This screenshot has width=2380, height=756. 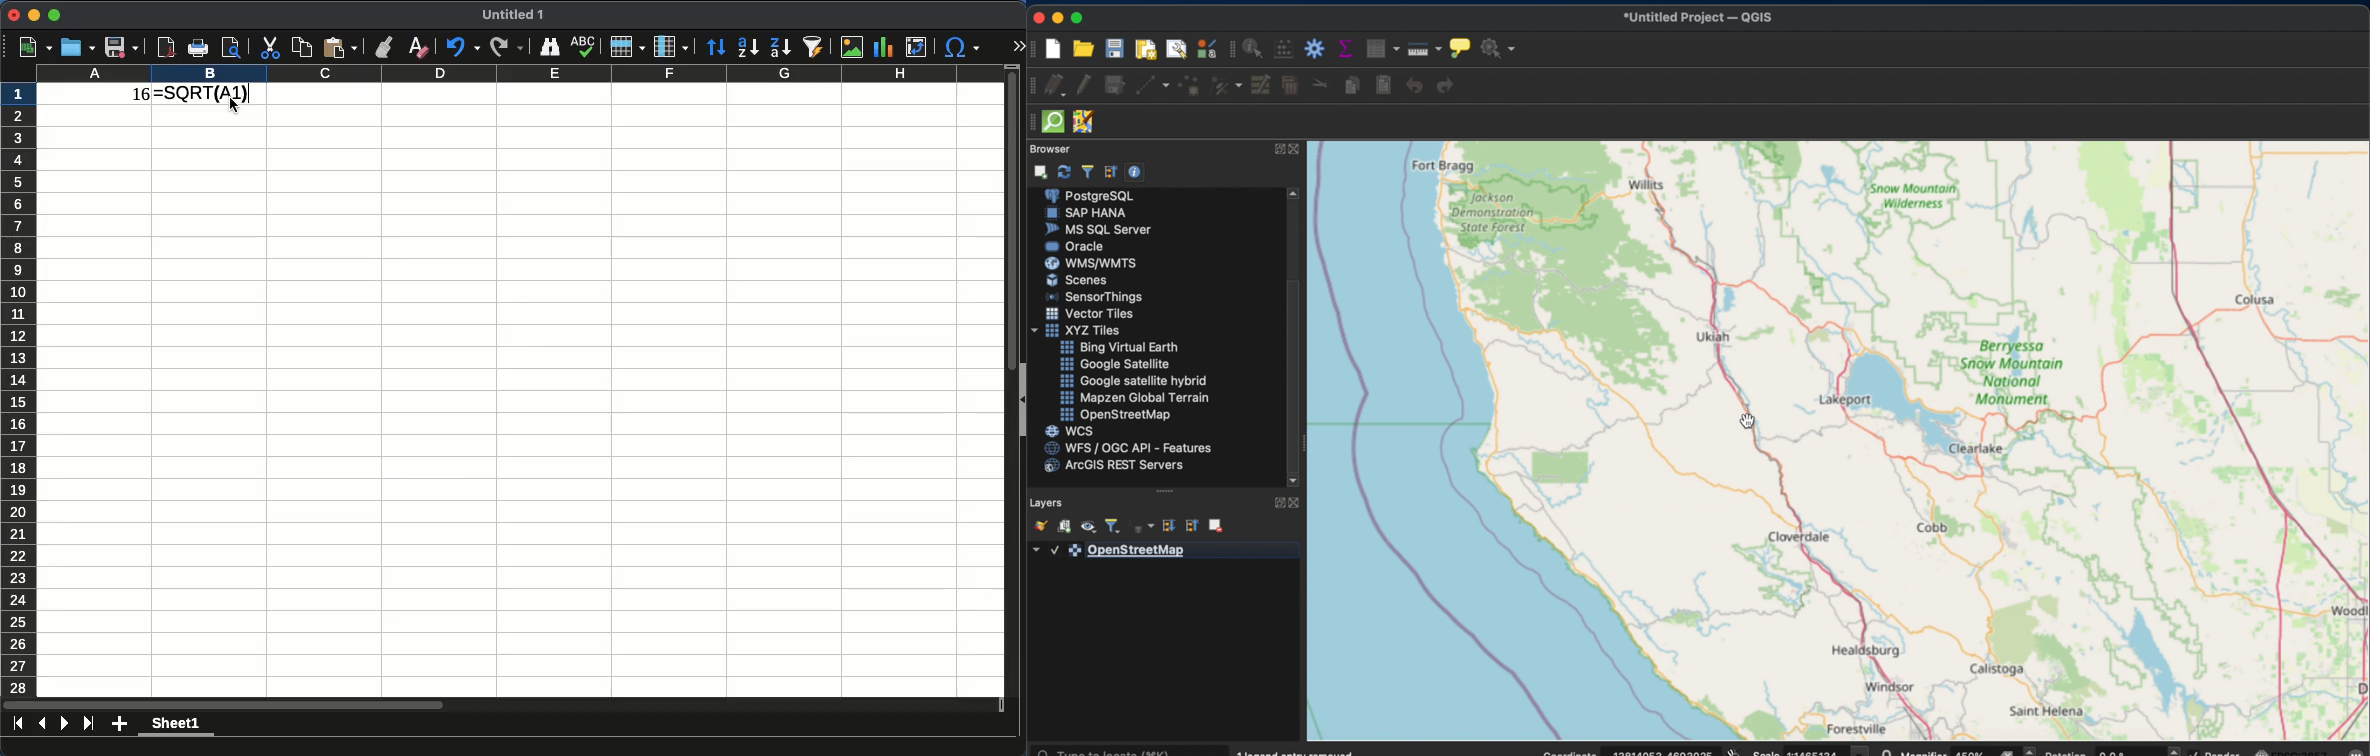 I want to click on rows, so click(x=19, y=388).